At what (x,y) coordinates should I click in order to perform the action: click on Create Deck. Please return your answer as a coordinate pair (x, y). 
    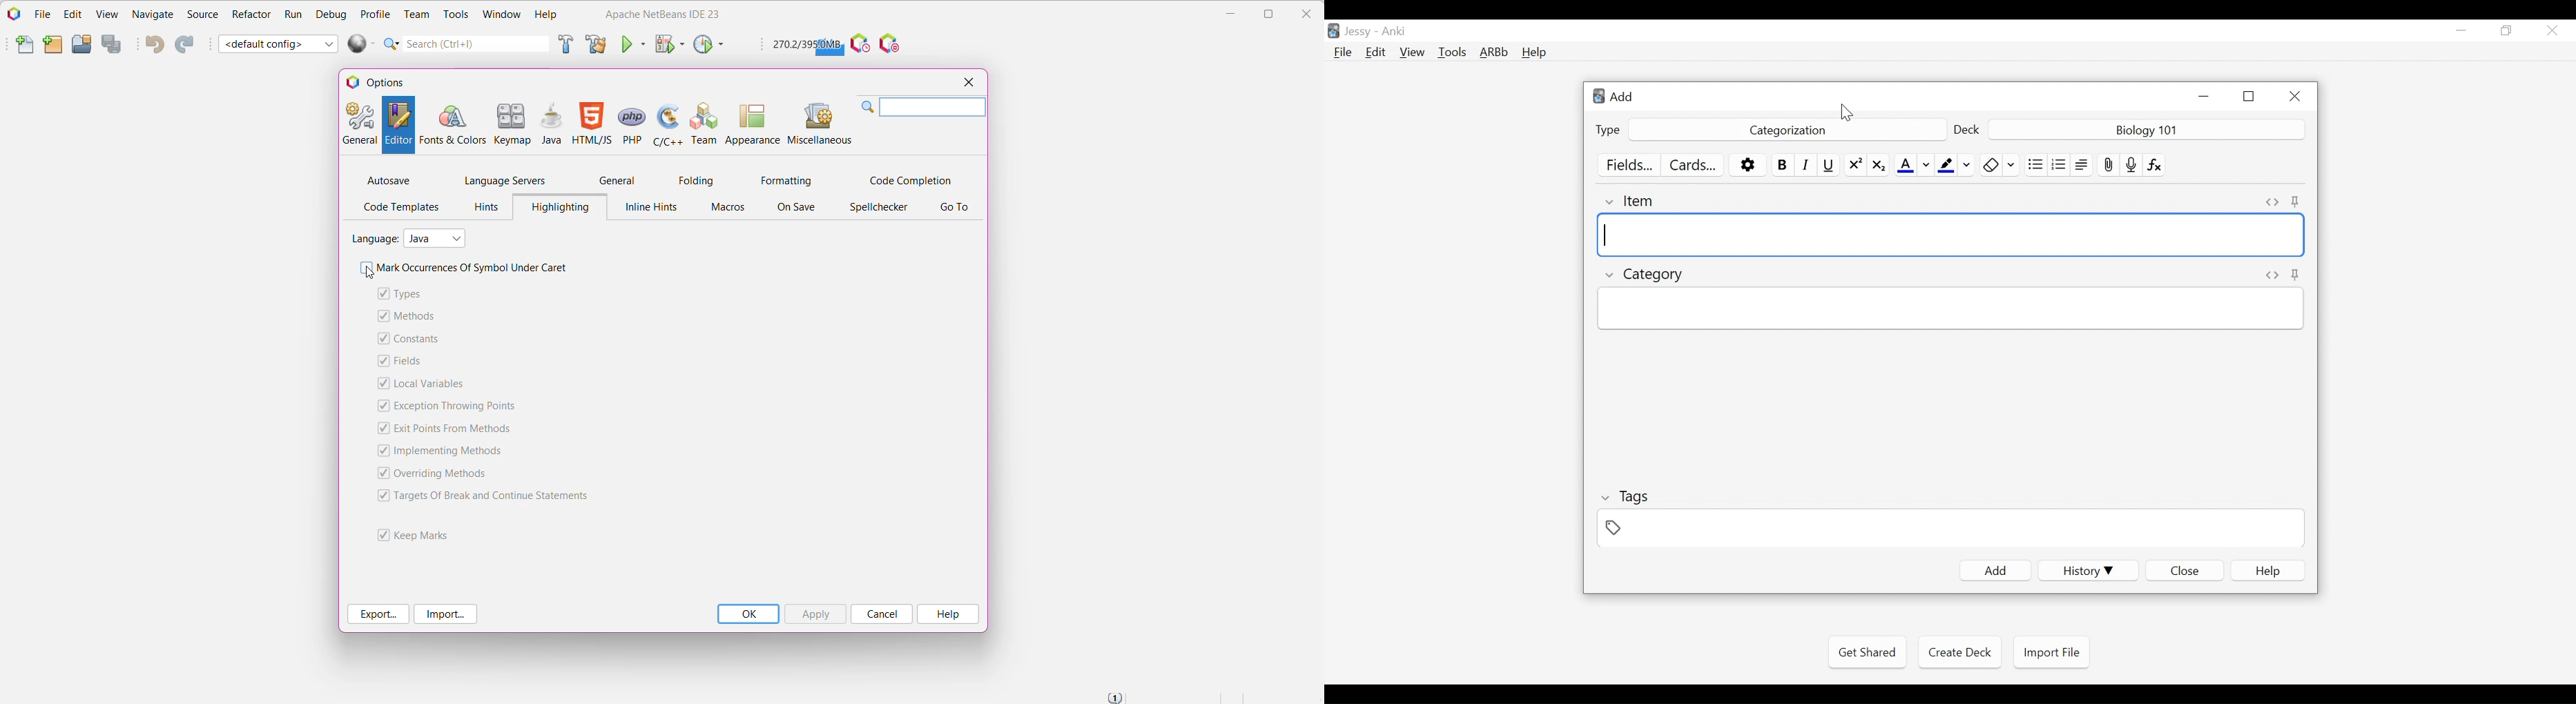
    Looking at the image, I should click on (1957, 651).